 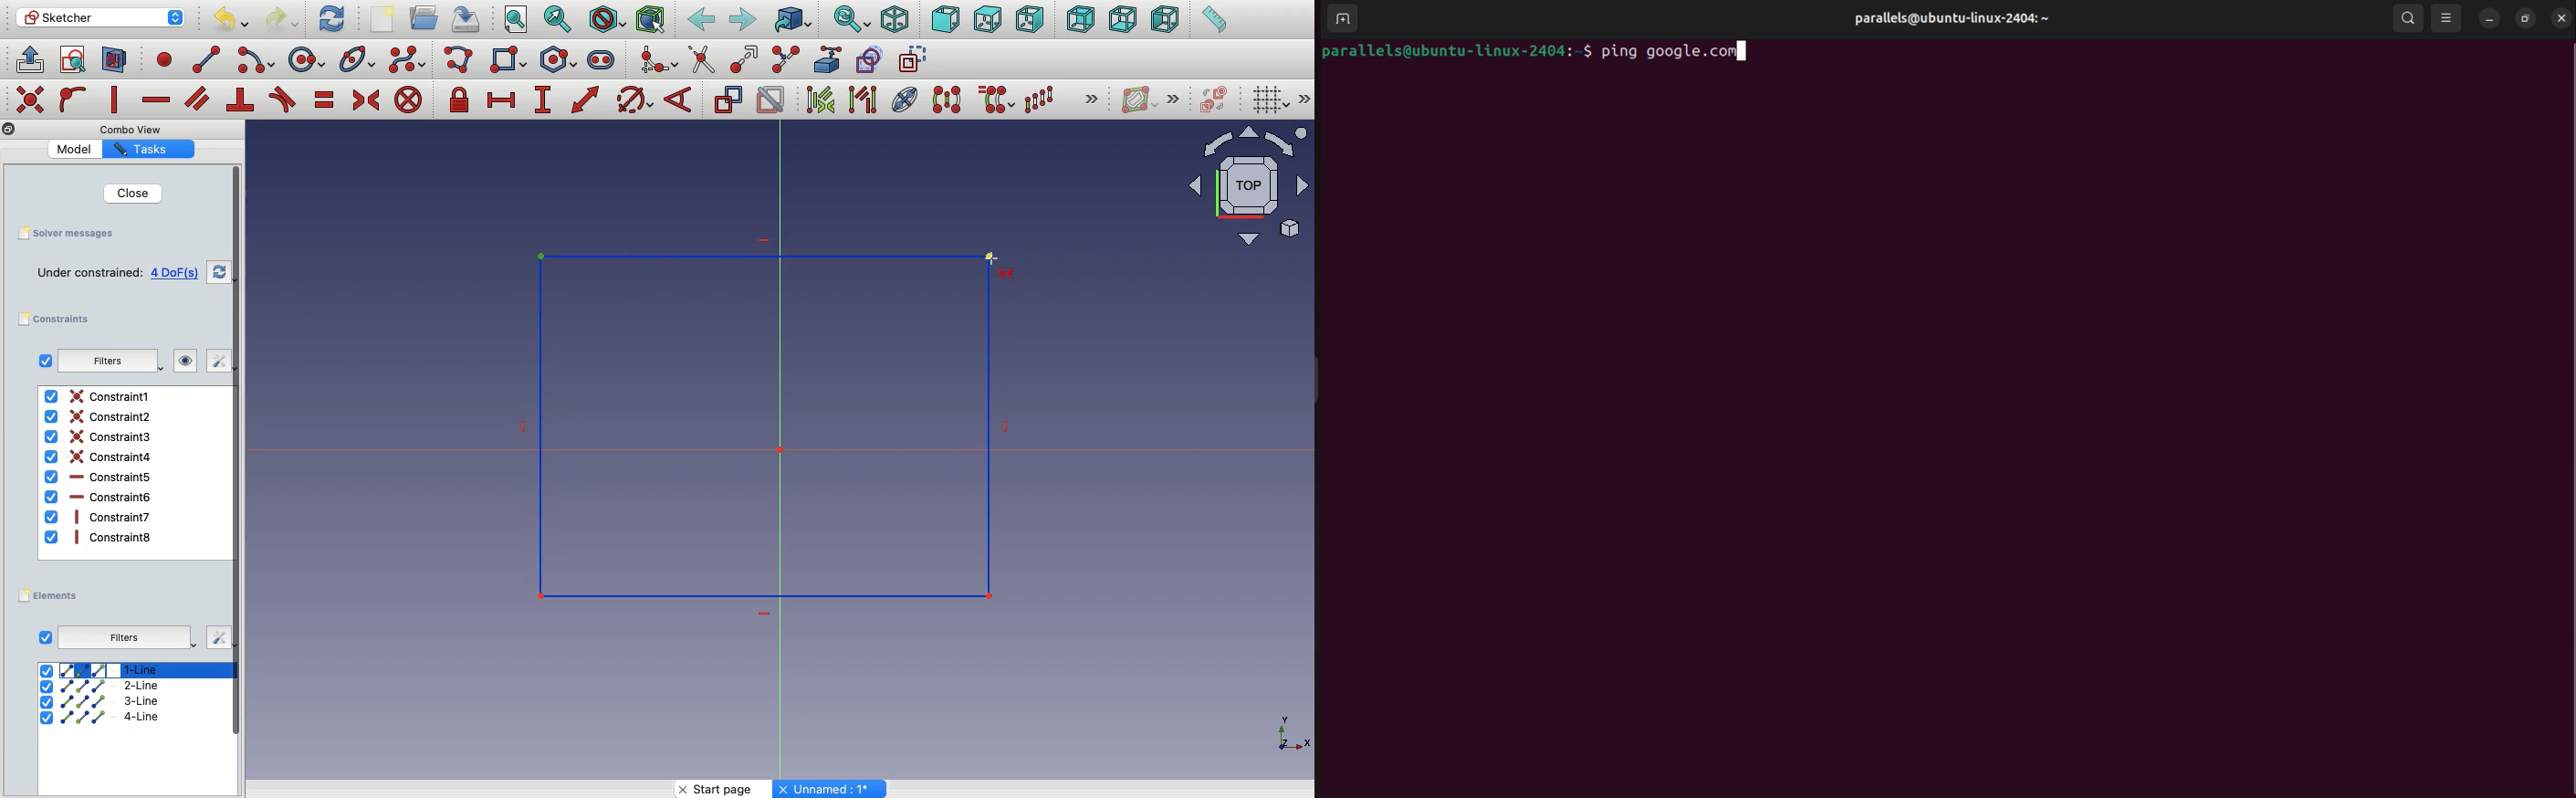 I want to click on constrain horizontally, so click(x=158, y=95).